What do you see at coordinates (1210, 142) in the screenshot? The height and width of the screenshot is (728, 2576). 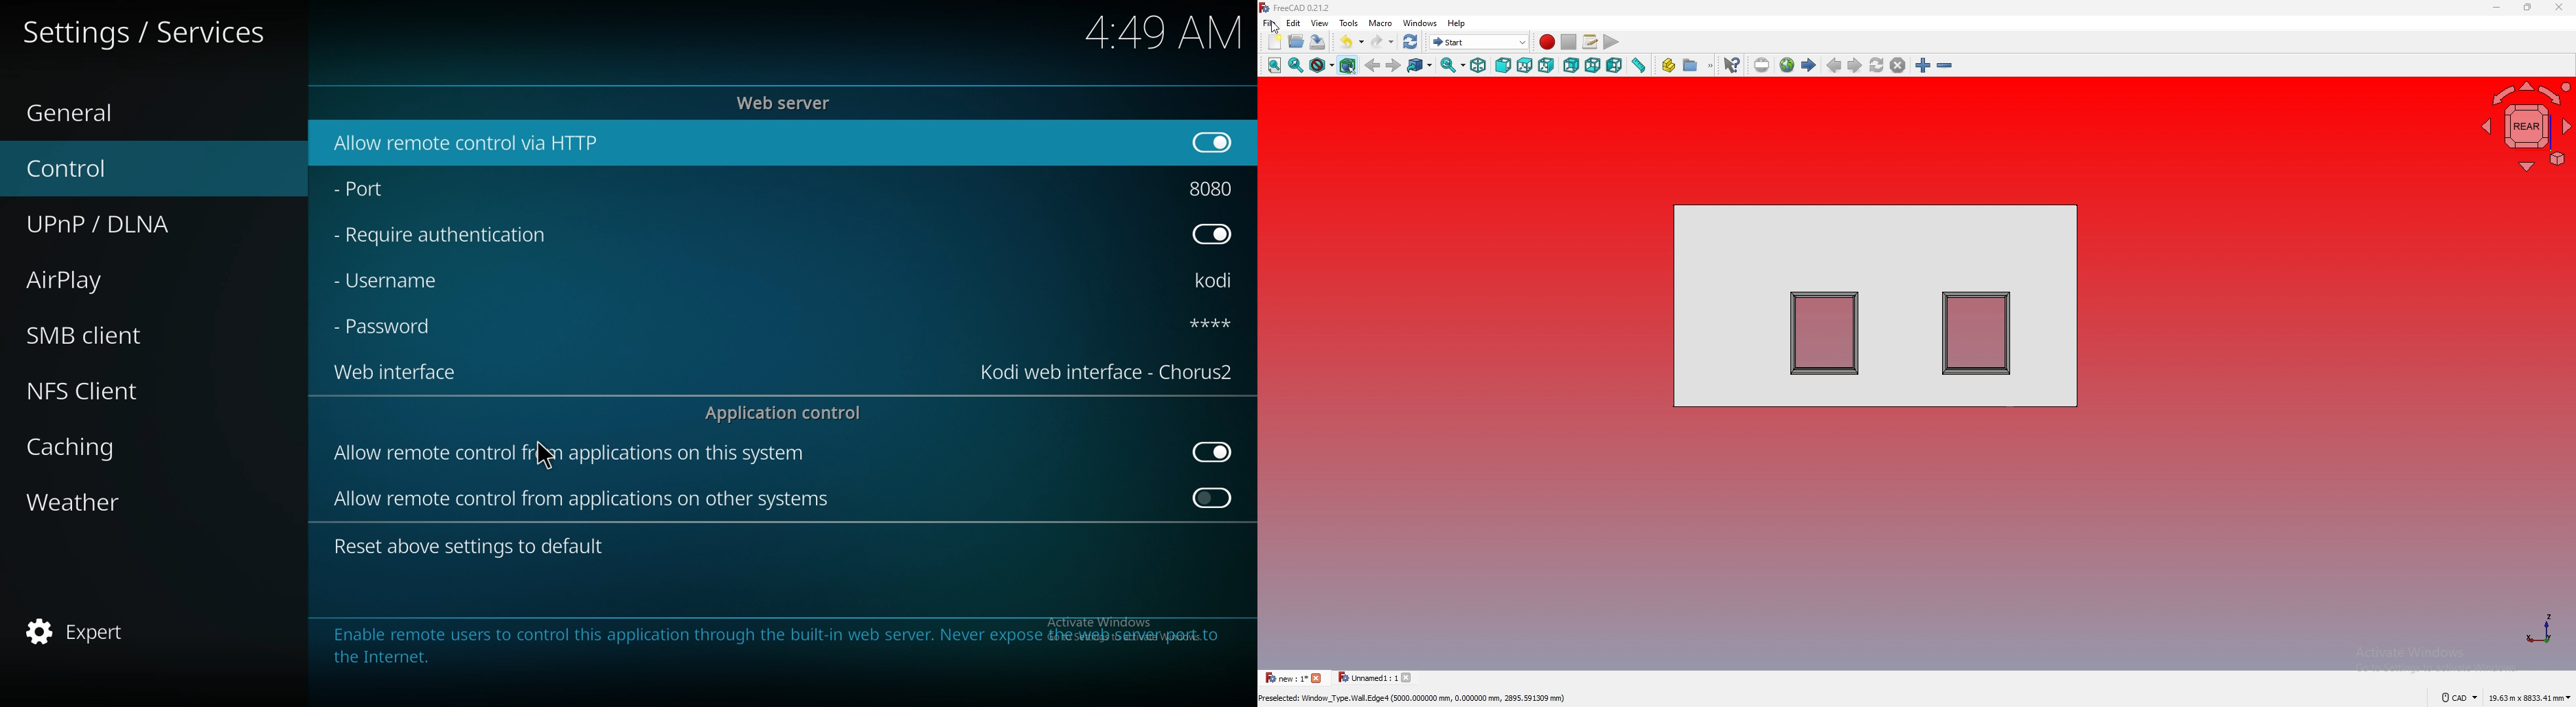 I see `off` at bounding box center [1210, 142].